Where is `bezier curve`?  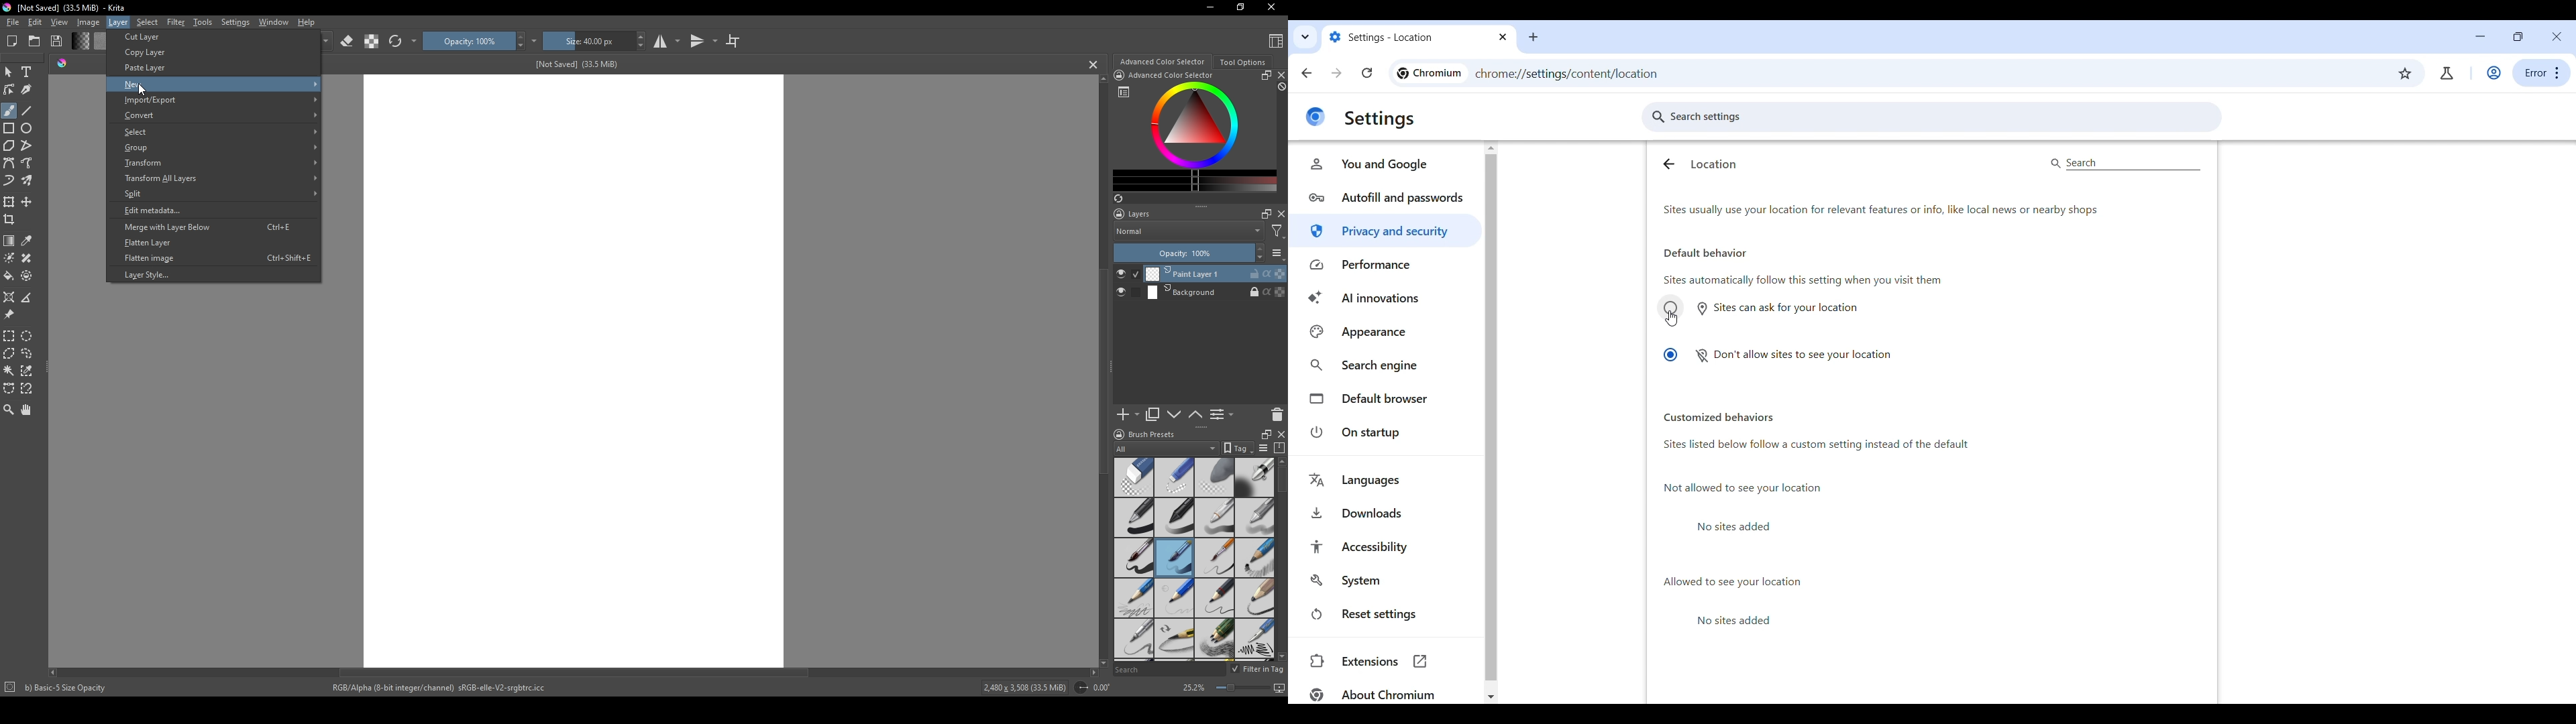
bezier curve is located at coordinates (9, 389).